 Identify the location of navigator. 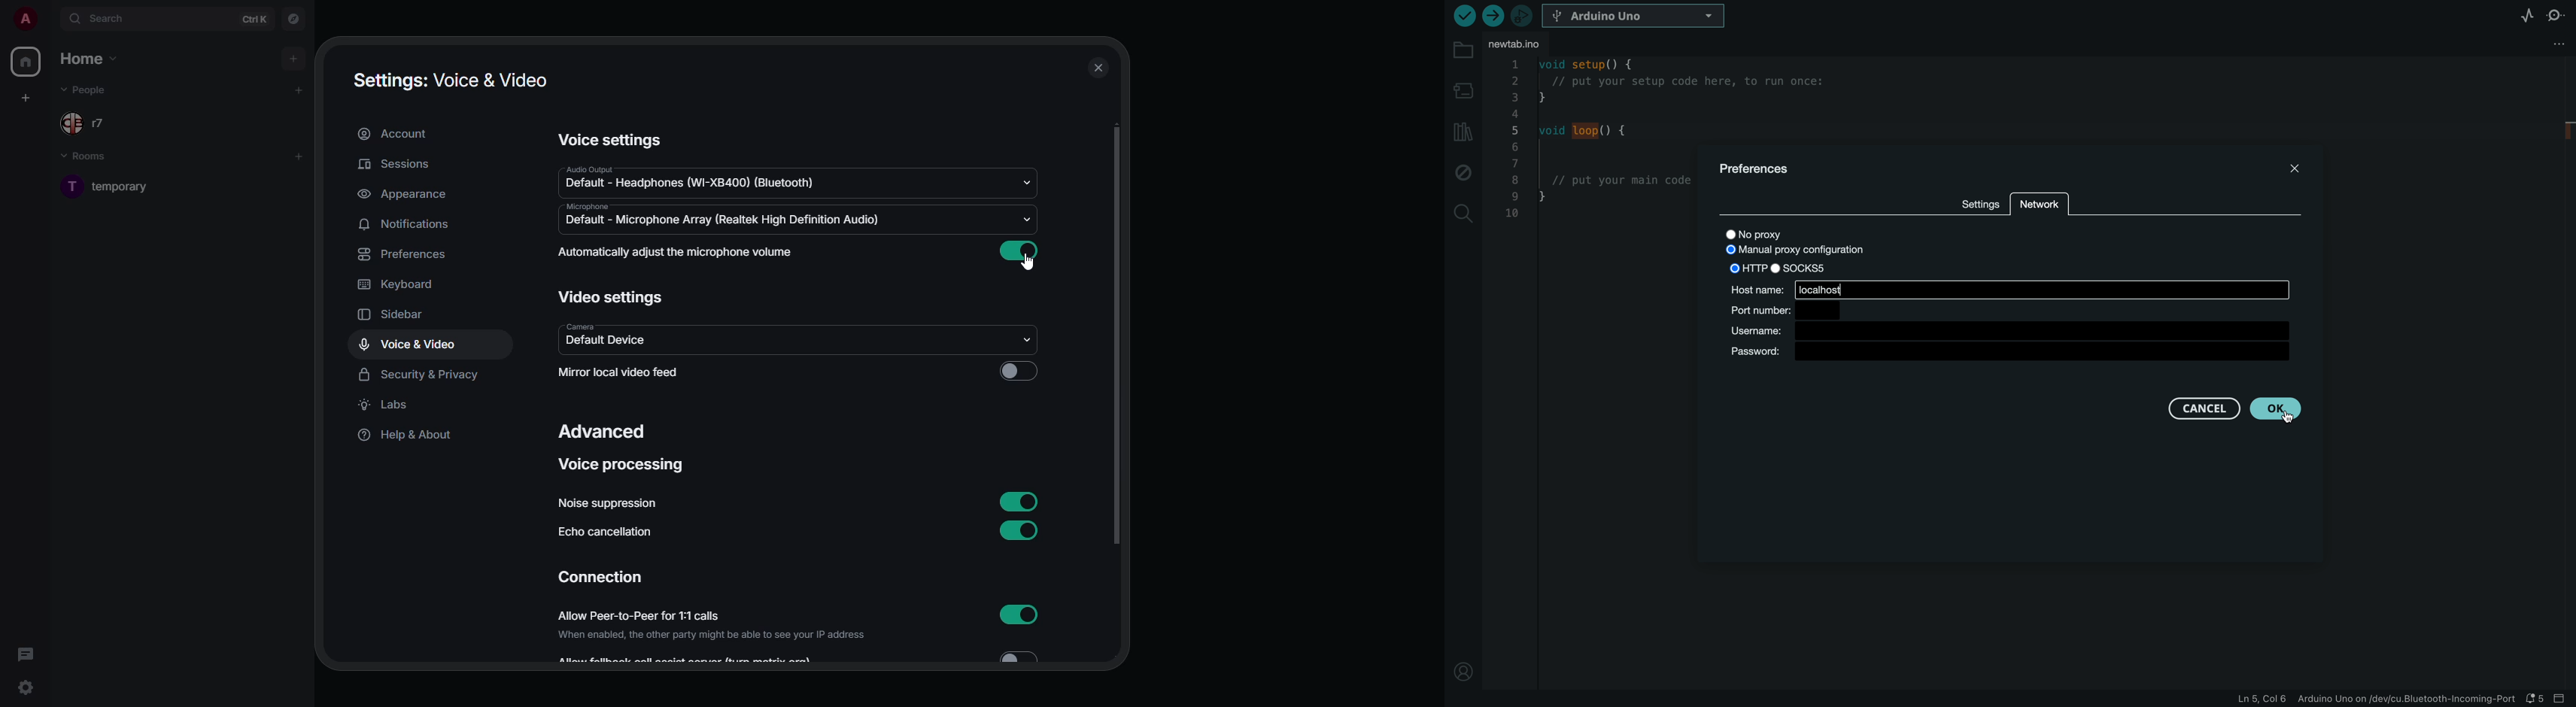
(296, 20).